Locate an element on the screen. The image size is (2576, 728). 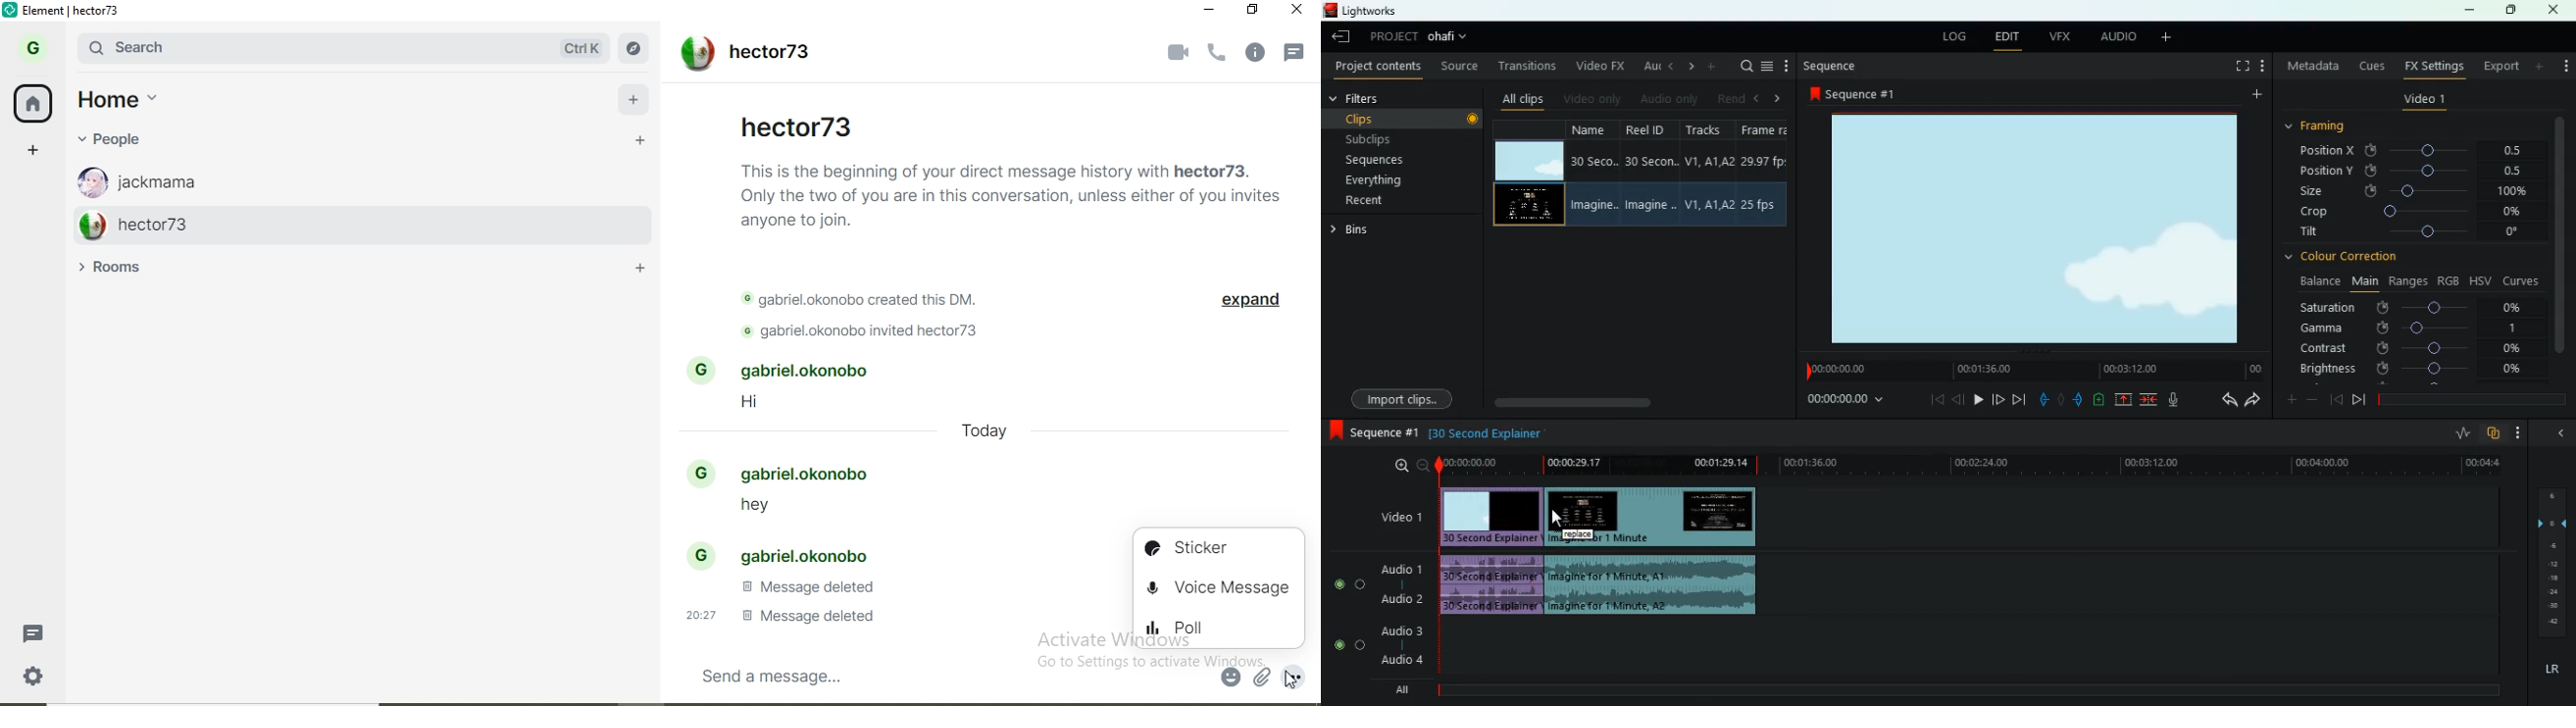
profile is located at coordinates (38, 45).